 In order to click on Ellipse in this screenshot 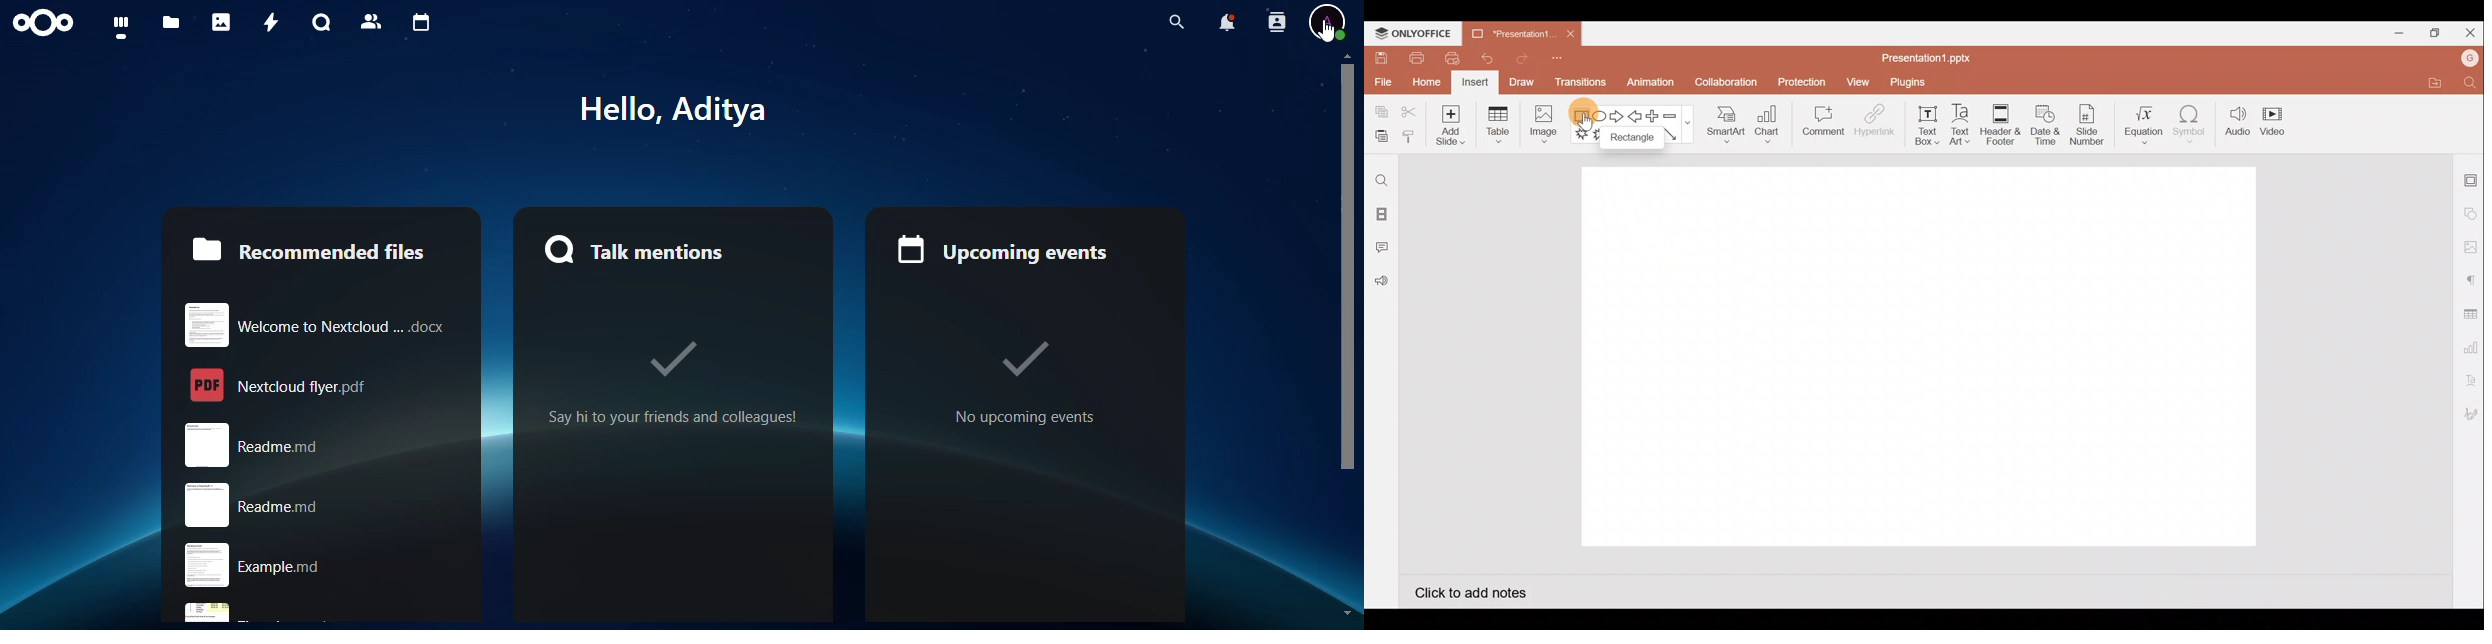, I will do `click(1601, 118)`.